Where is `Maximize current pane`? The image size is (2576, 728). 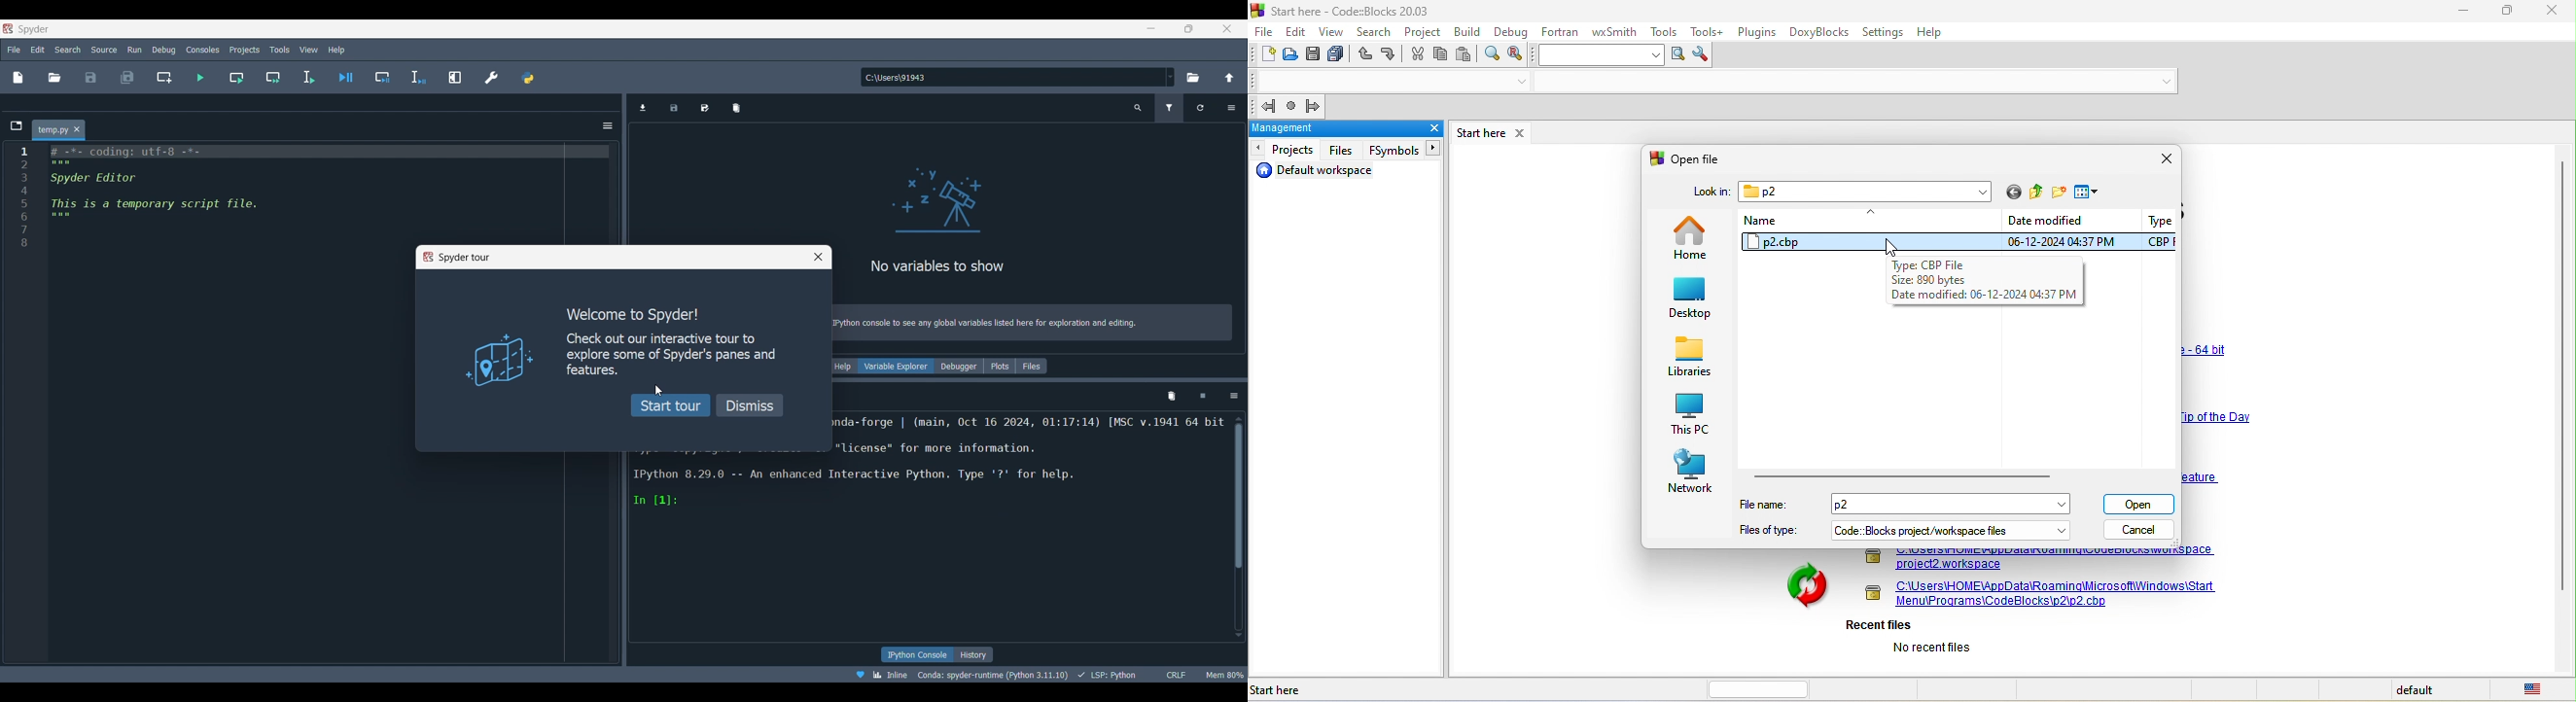 Maximize current pane is located at coordinates (455, 77).